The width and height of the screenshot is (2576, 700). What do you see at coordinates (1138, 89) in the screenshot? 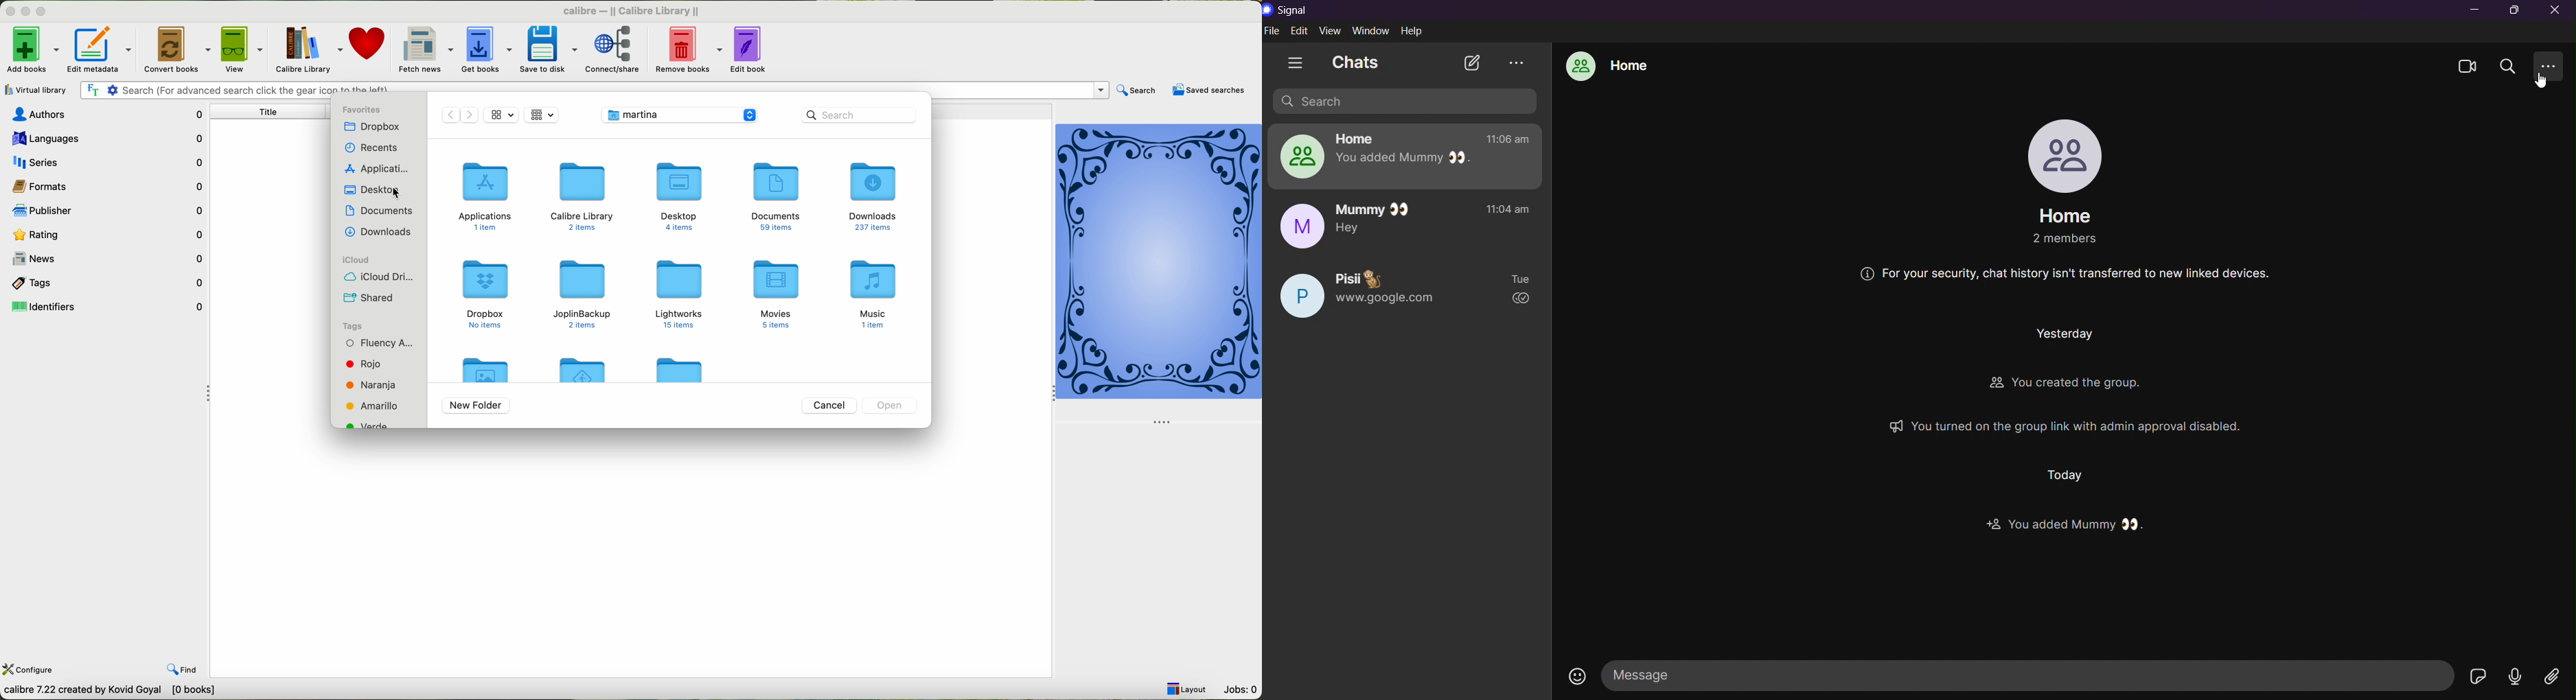
I see `search` at bounding box center [1138, 89].